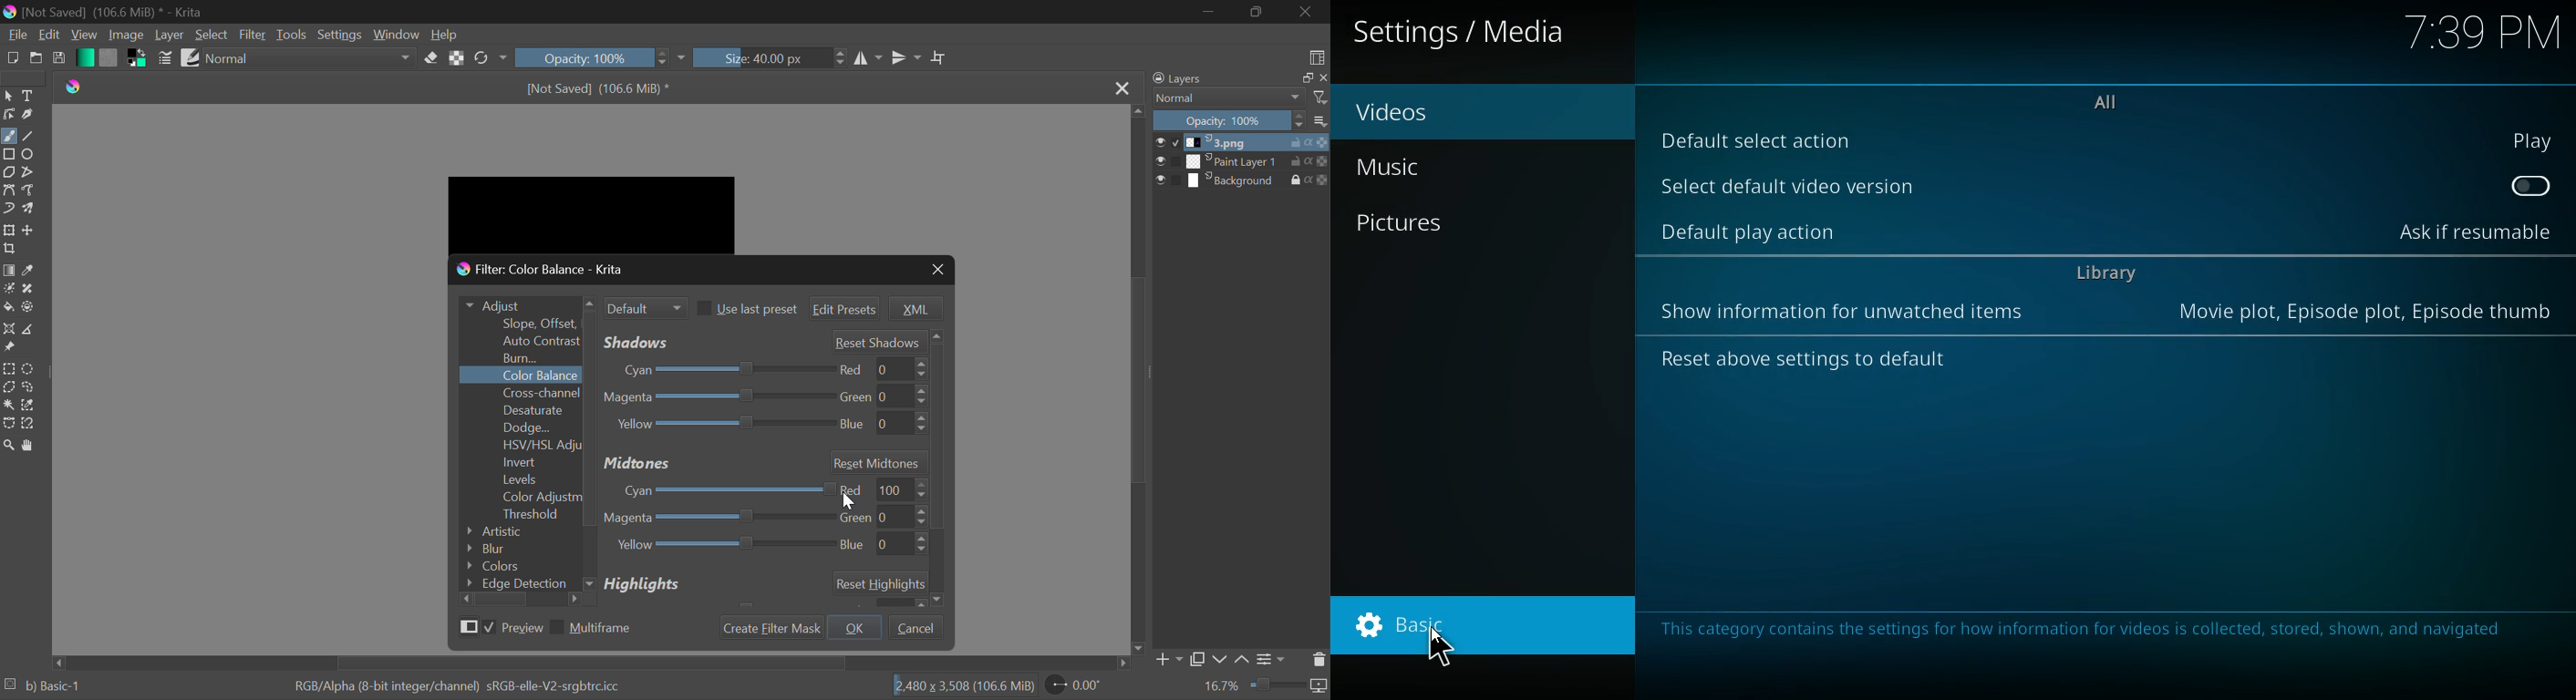  What do you see at coordinates (1229, 121) in the screenshot?
I see `Opacity 100%` at bounding box center [1229, 121].